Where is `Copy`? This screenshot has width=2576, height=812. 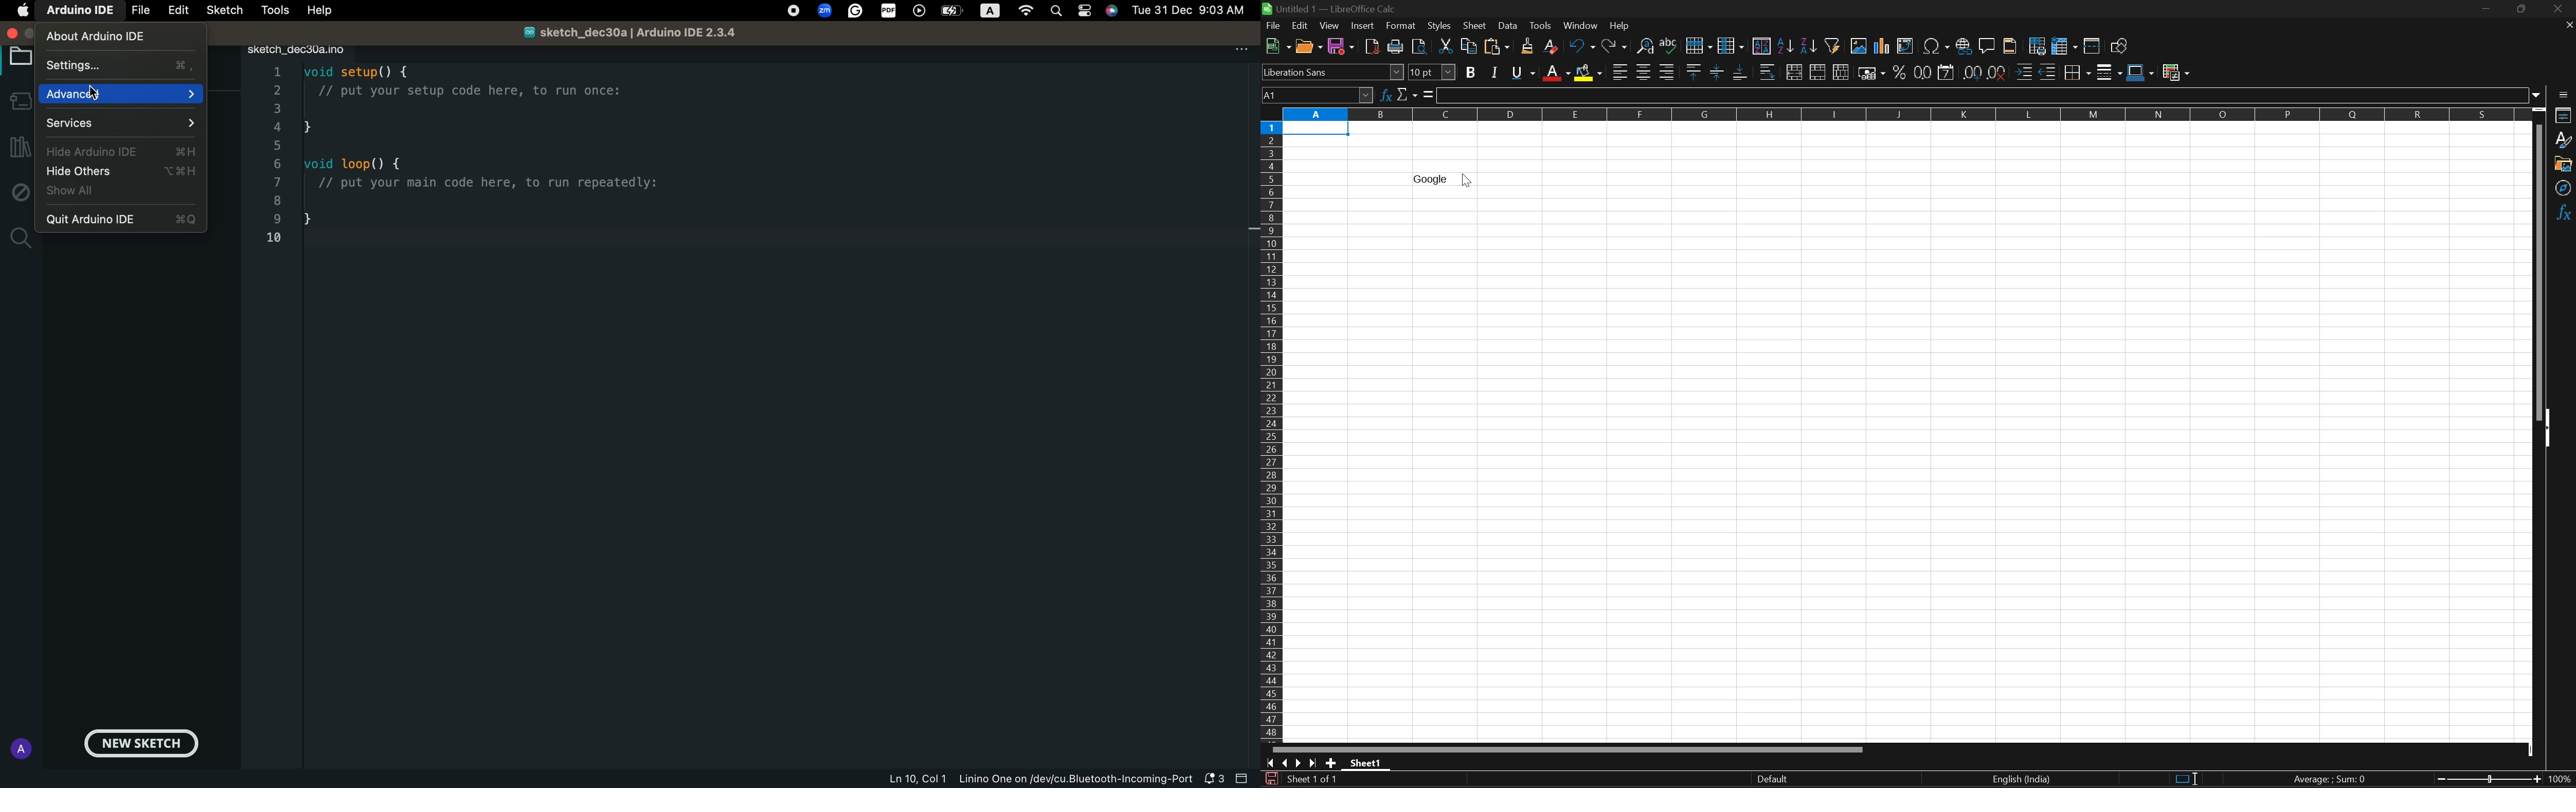 Copy is located at coordinates (1467, 45).